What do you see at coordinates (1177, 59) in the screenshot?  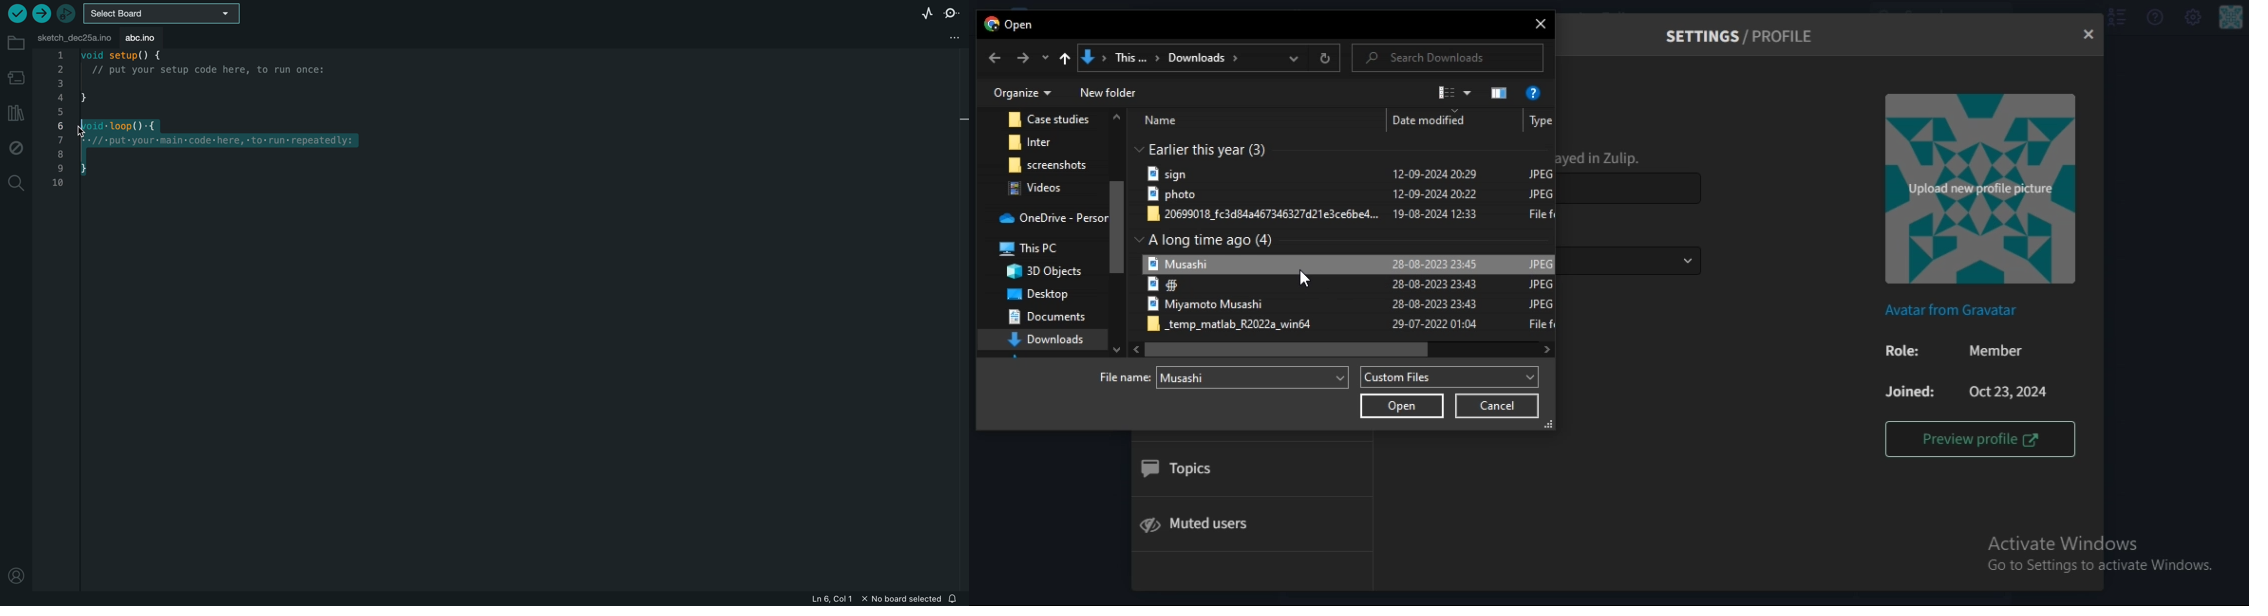 I see `location` at bounding box center [1177, 59].